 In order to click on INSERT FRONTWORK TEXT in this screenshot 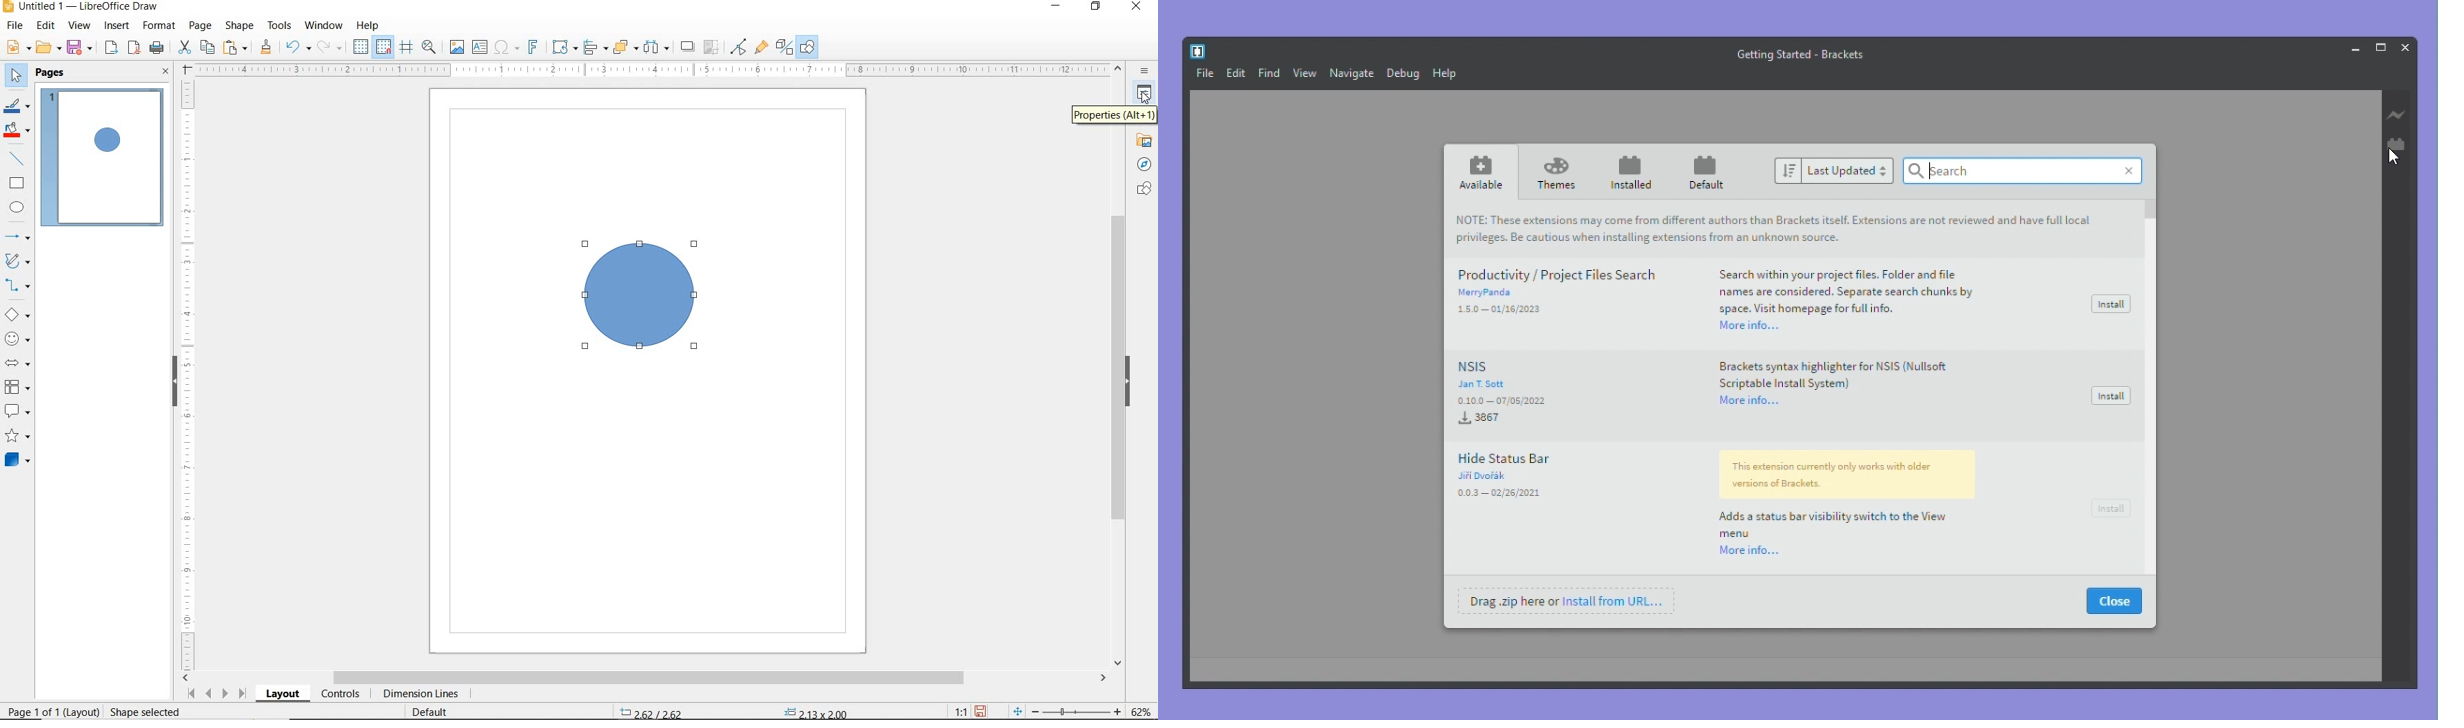, I will do `click(537, 47)`.